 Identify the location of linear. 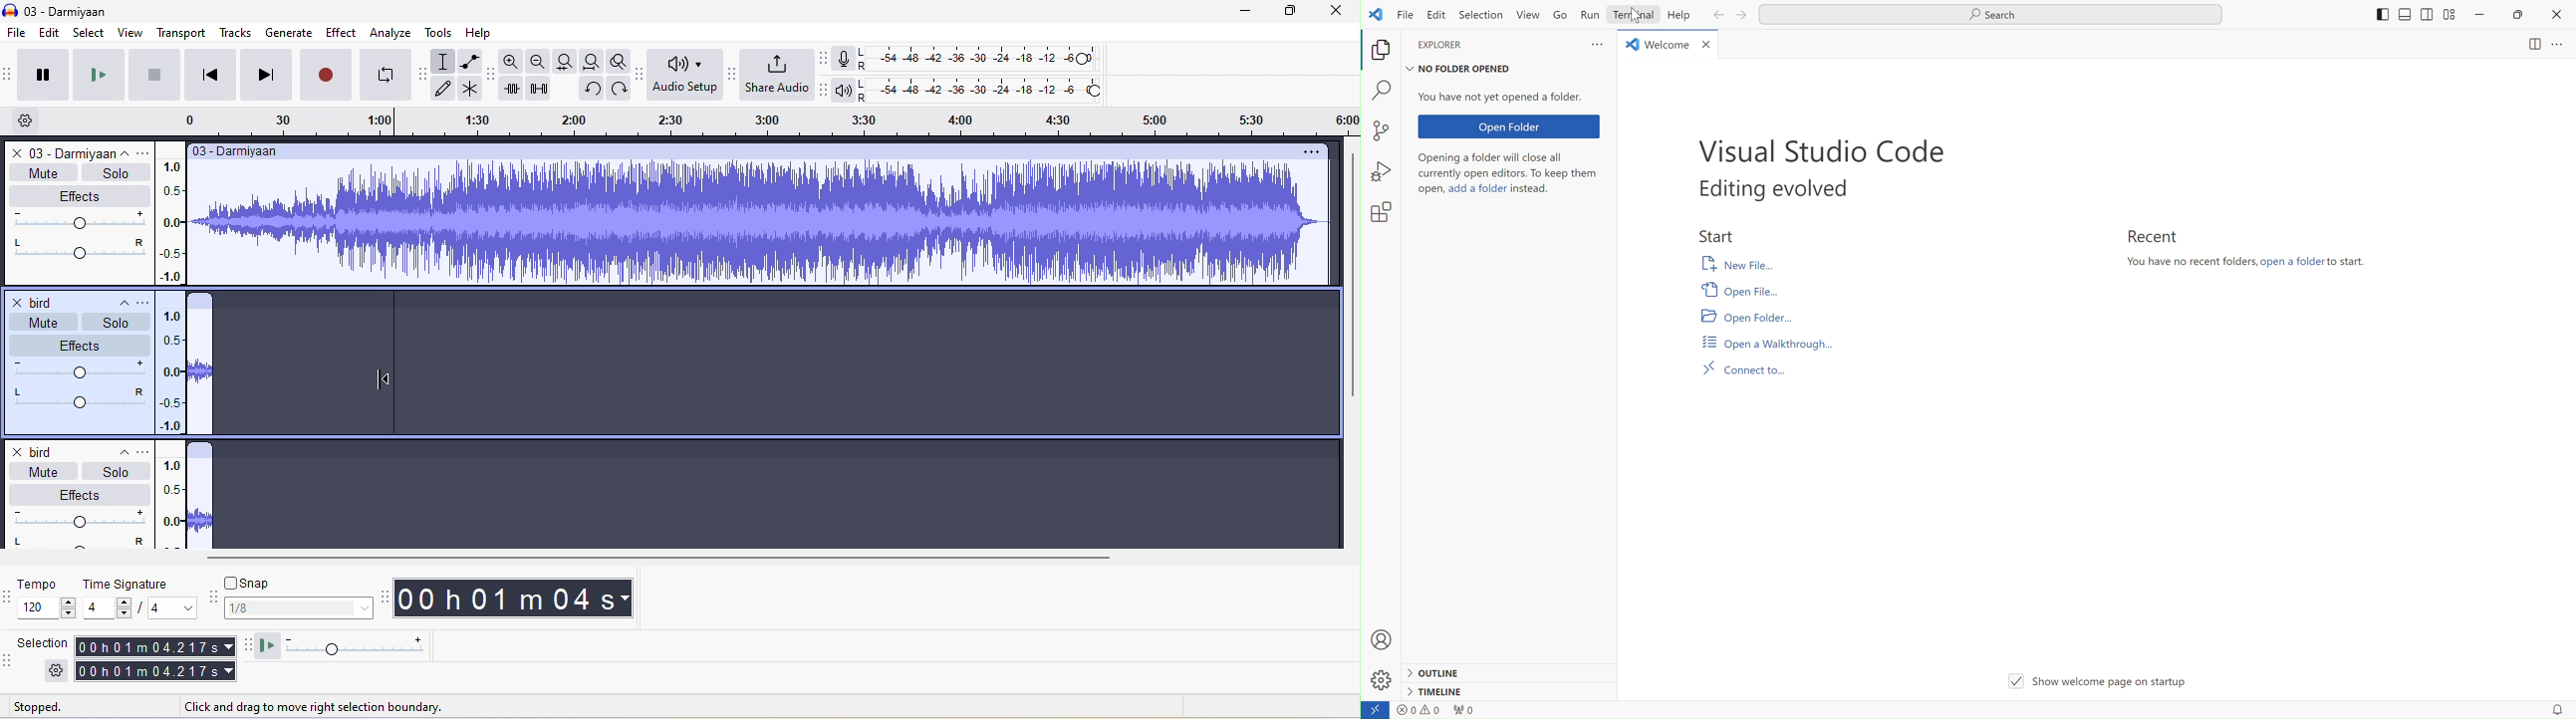
(168, 369).